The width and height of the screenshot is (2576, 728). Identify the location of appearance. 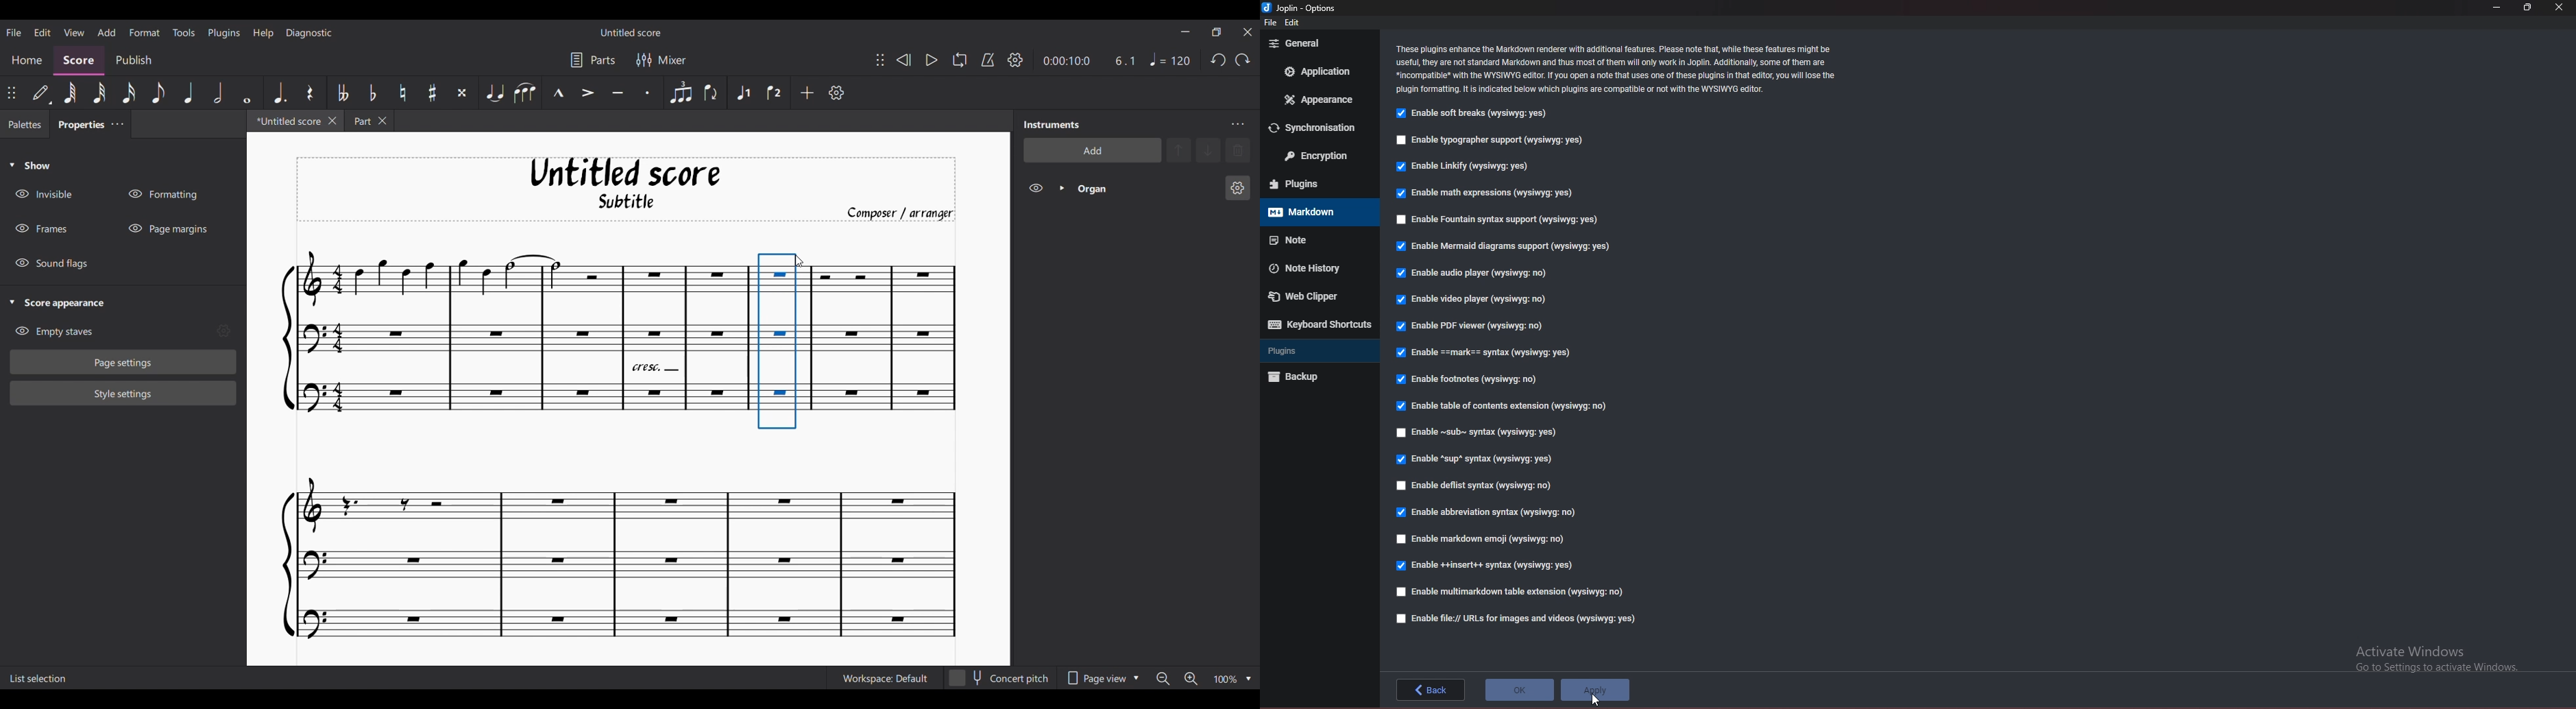
(1319, 99).